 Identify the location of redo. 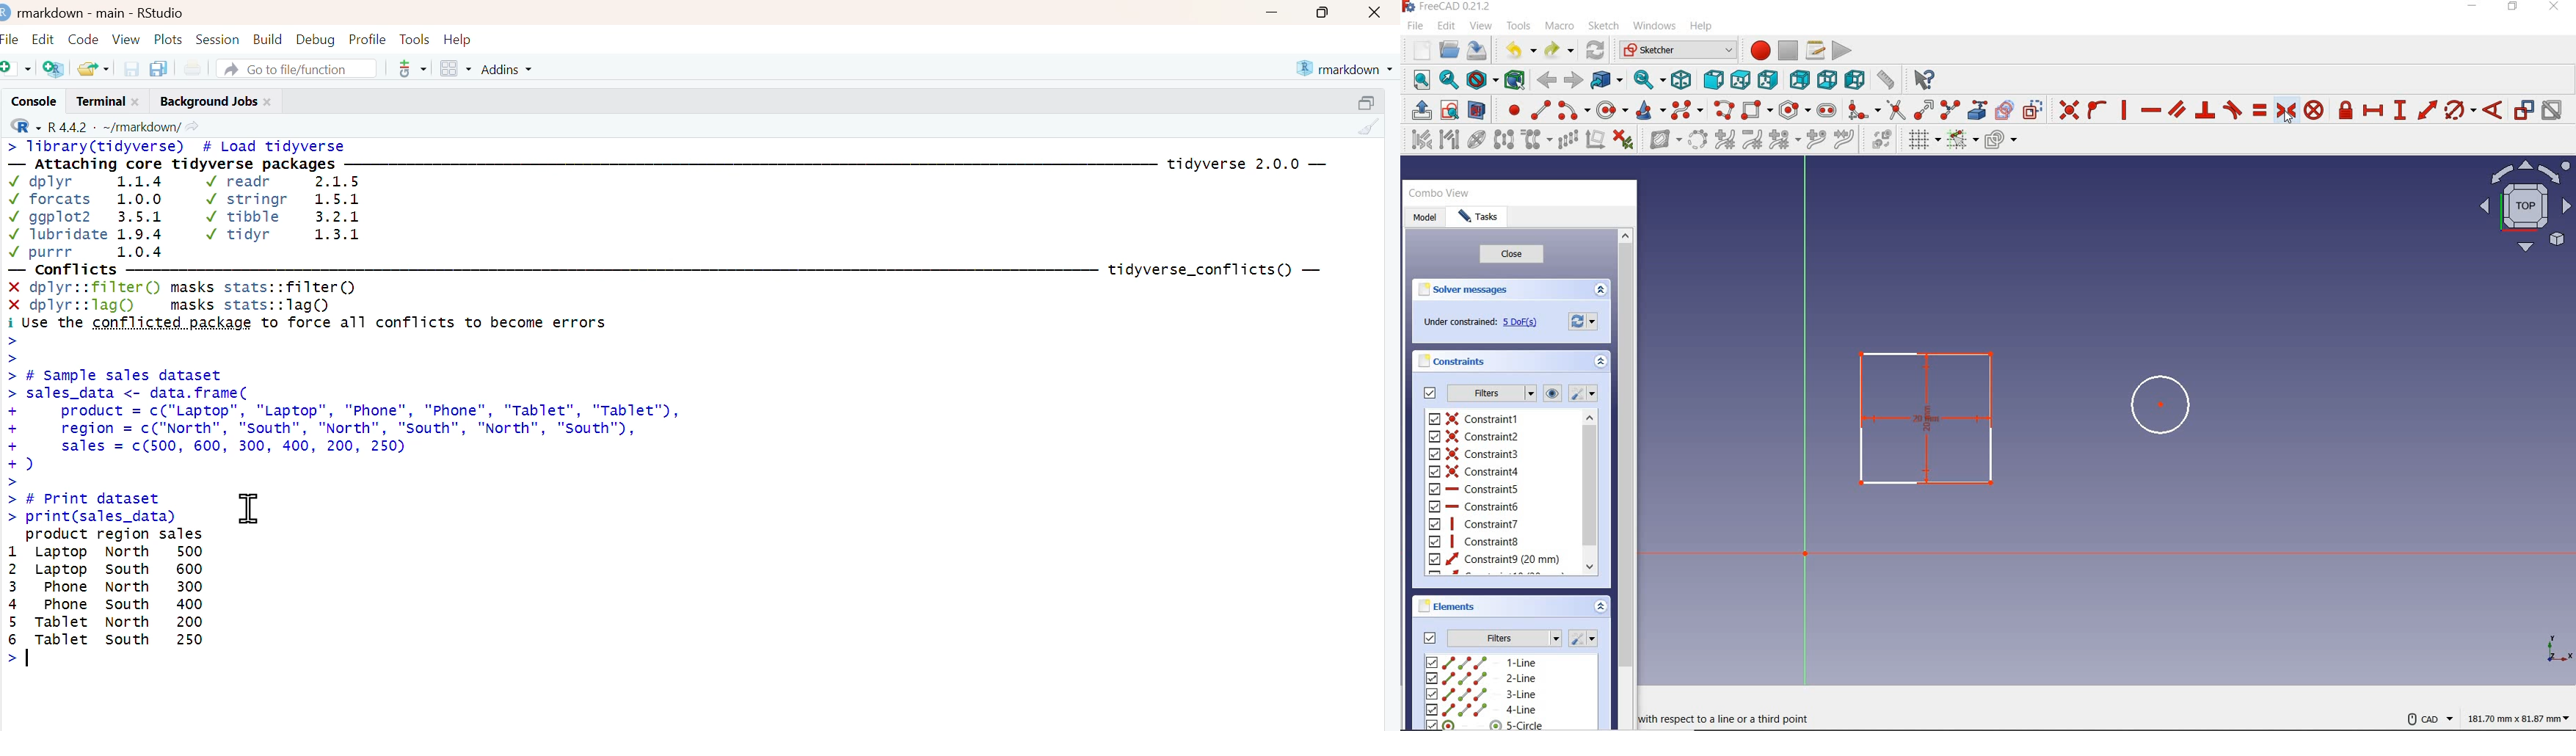
(1559, 50).